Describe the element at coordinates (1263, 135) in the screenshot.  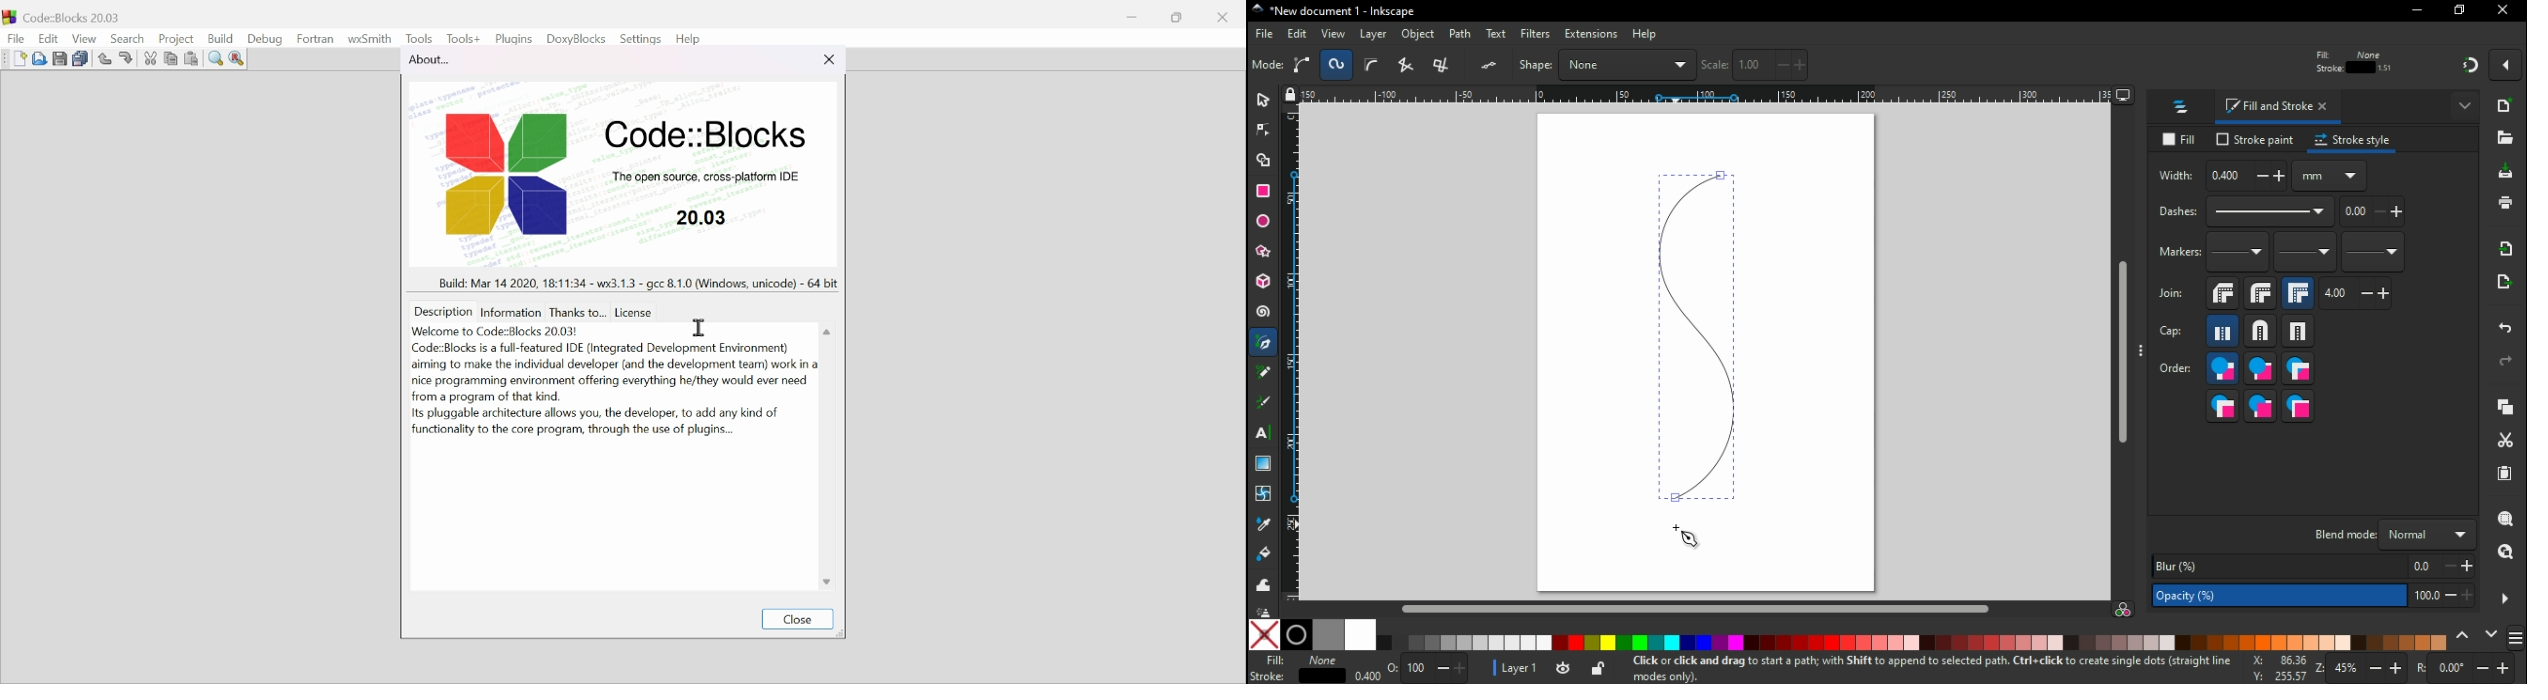
I see `node tool` at that location.